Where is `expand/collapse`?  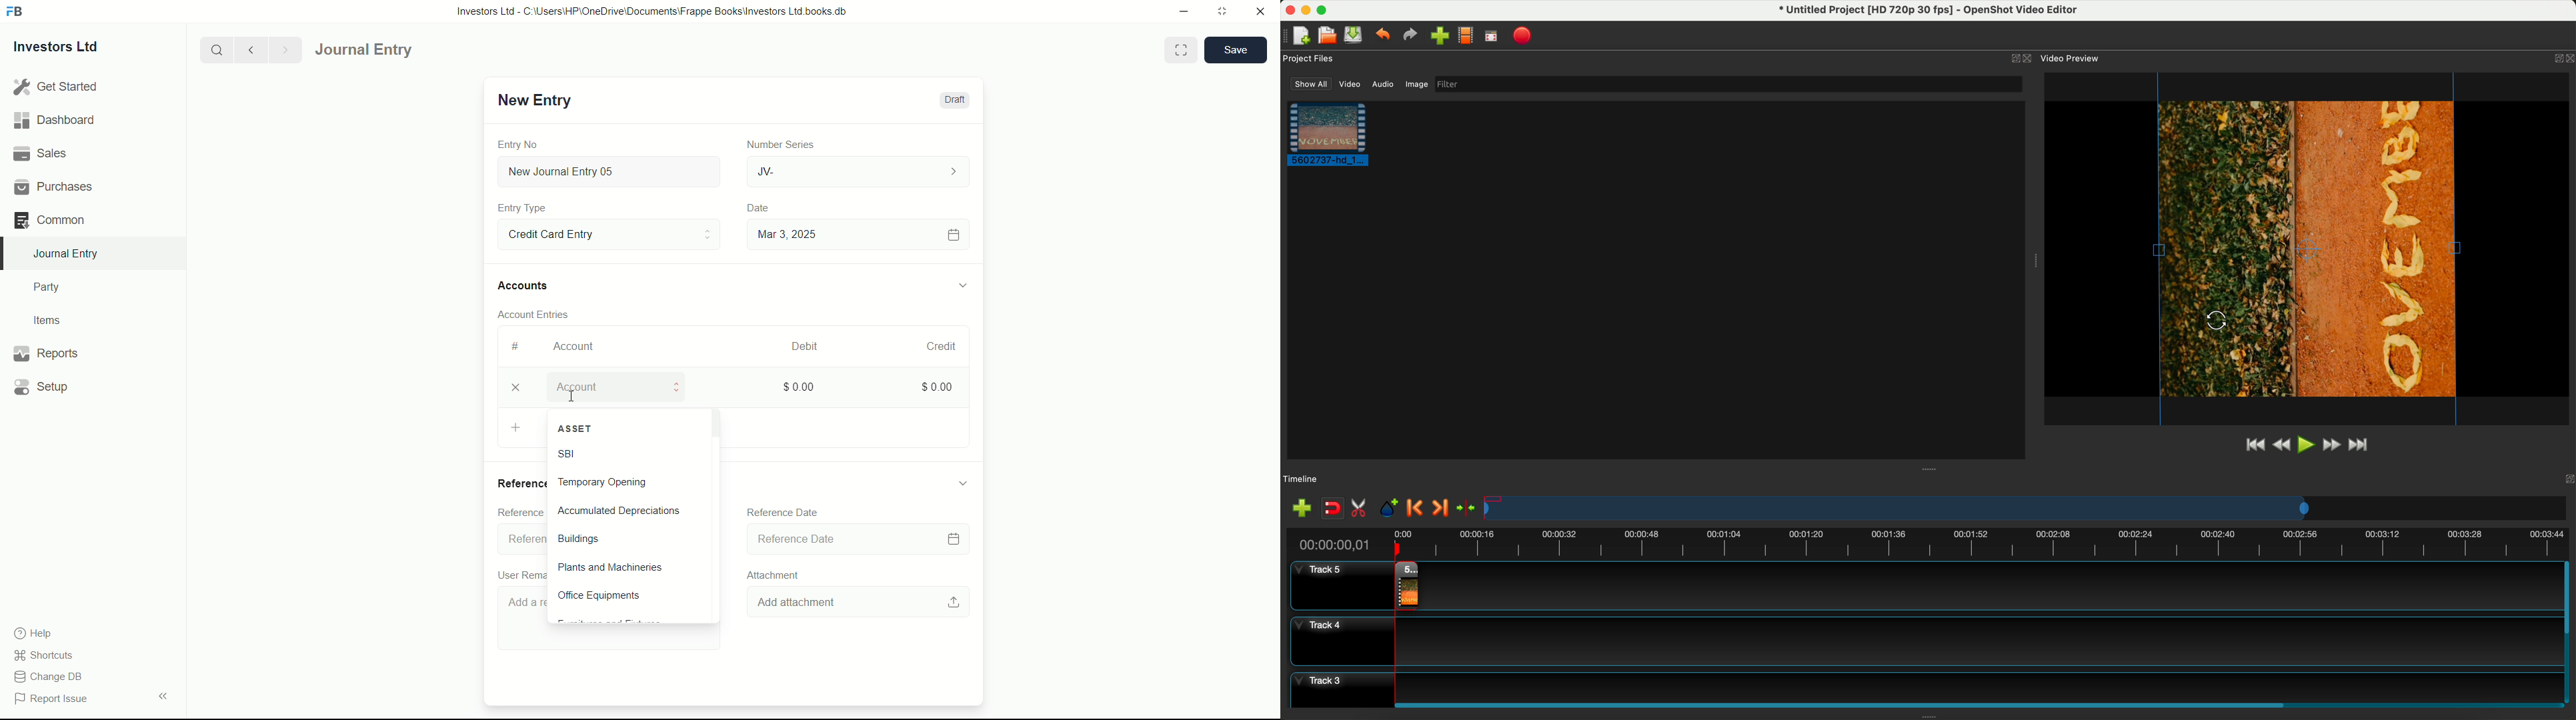 expand/collapse is located at coordinates (163, 695).